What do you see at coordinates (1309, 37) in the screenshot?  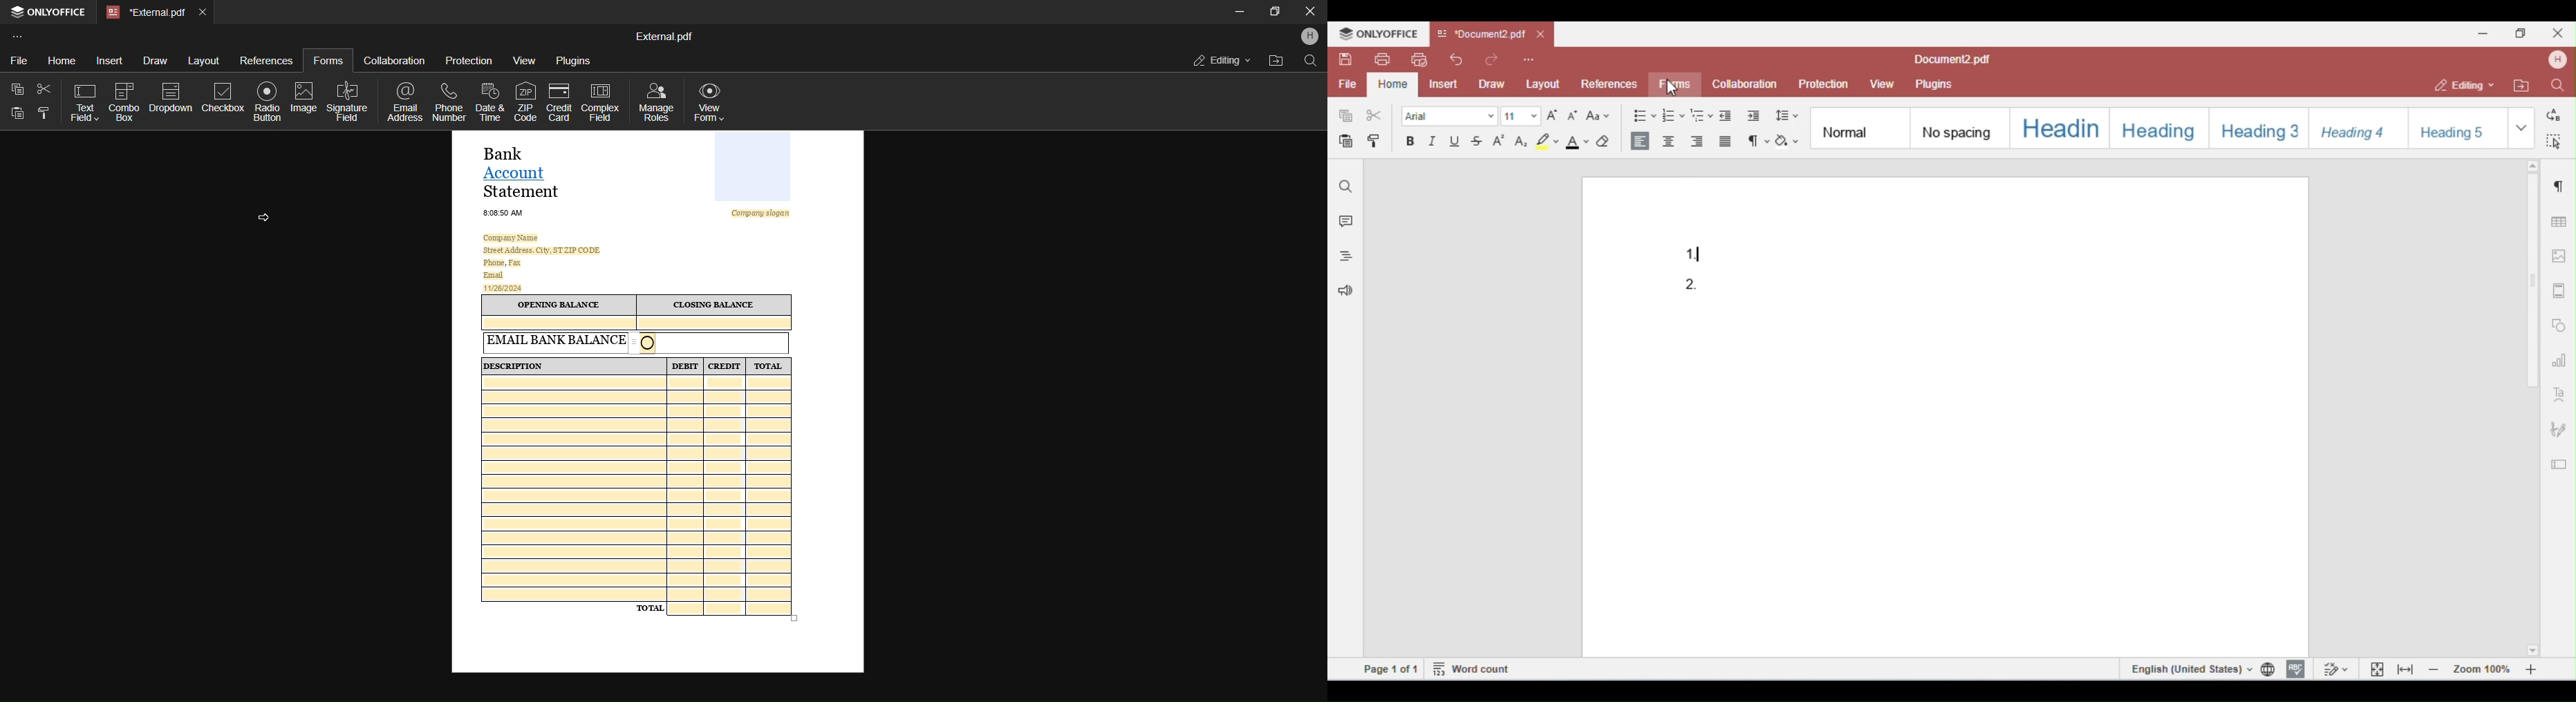 I see `profile` at bounding box center [1309, 37].